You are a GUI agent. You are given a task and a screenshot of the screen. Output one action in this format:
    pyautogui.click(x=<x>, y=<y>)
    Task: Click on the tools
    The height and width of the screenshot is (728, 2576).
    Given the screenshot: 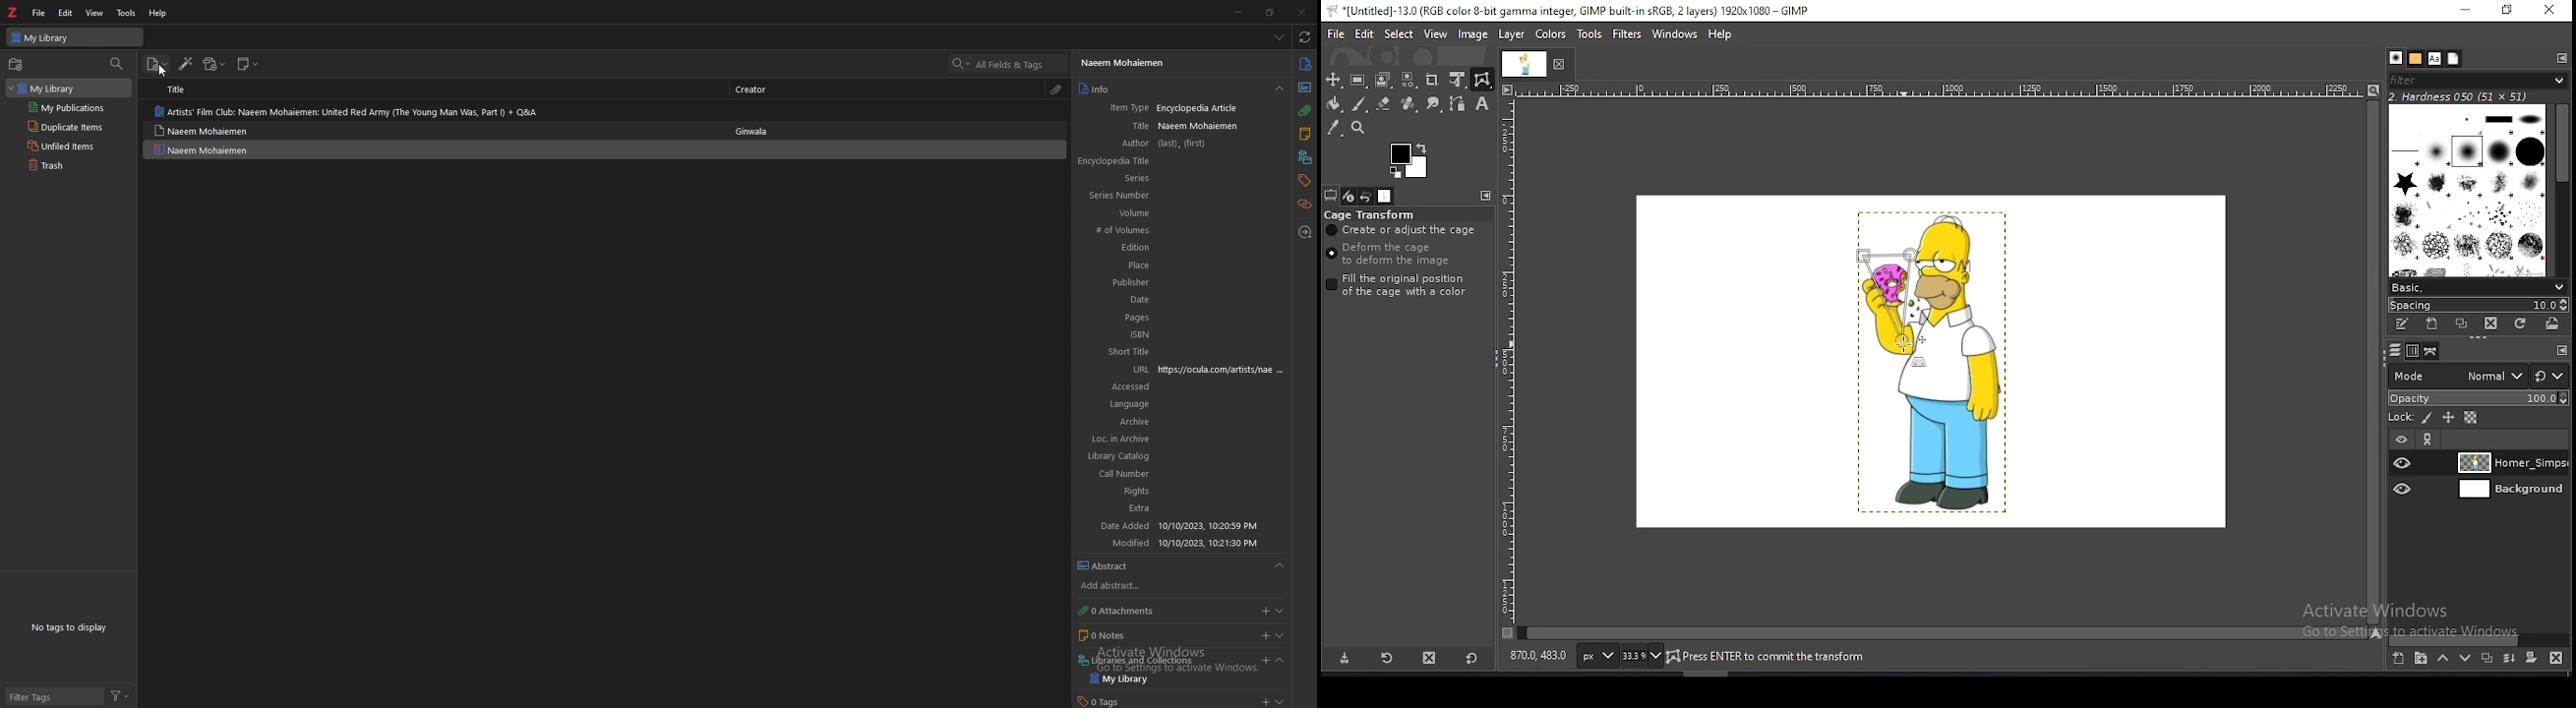 What is the action you would take?
    pyautogui.click(x=1590, y=34)
    